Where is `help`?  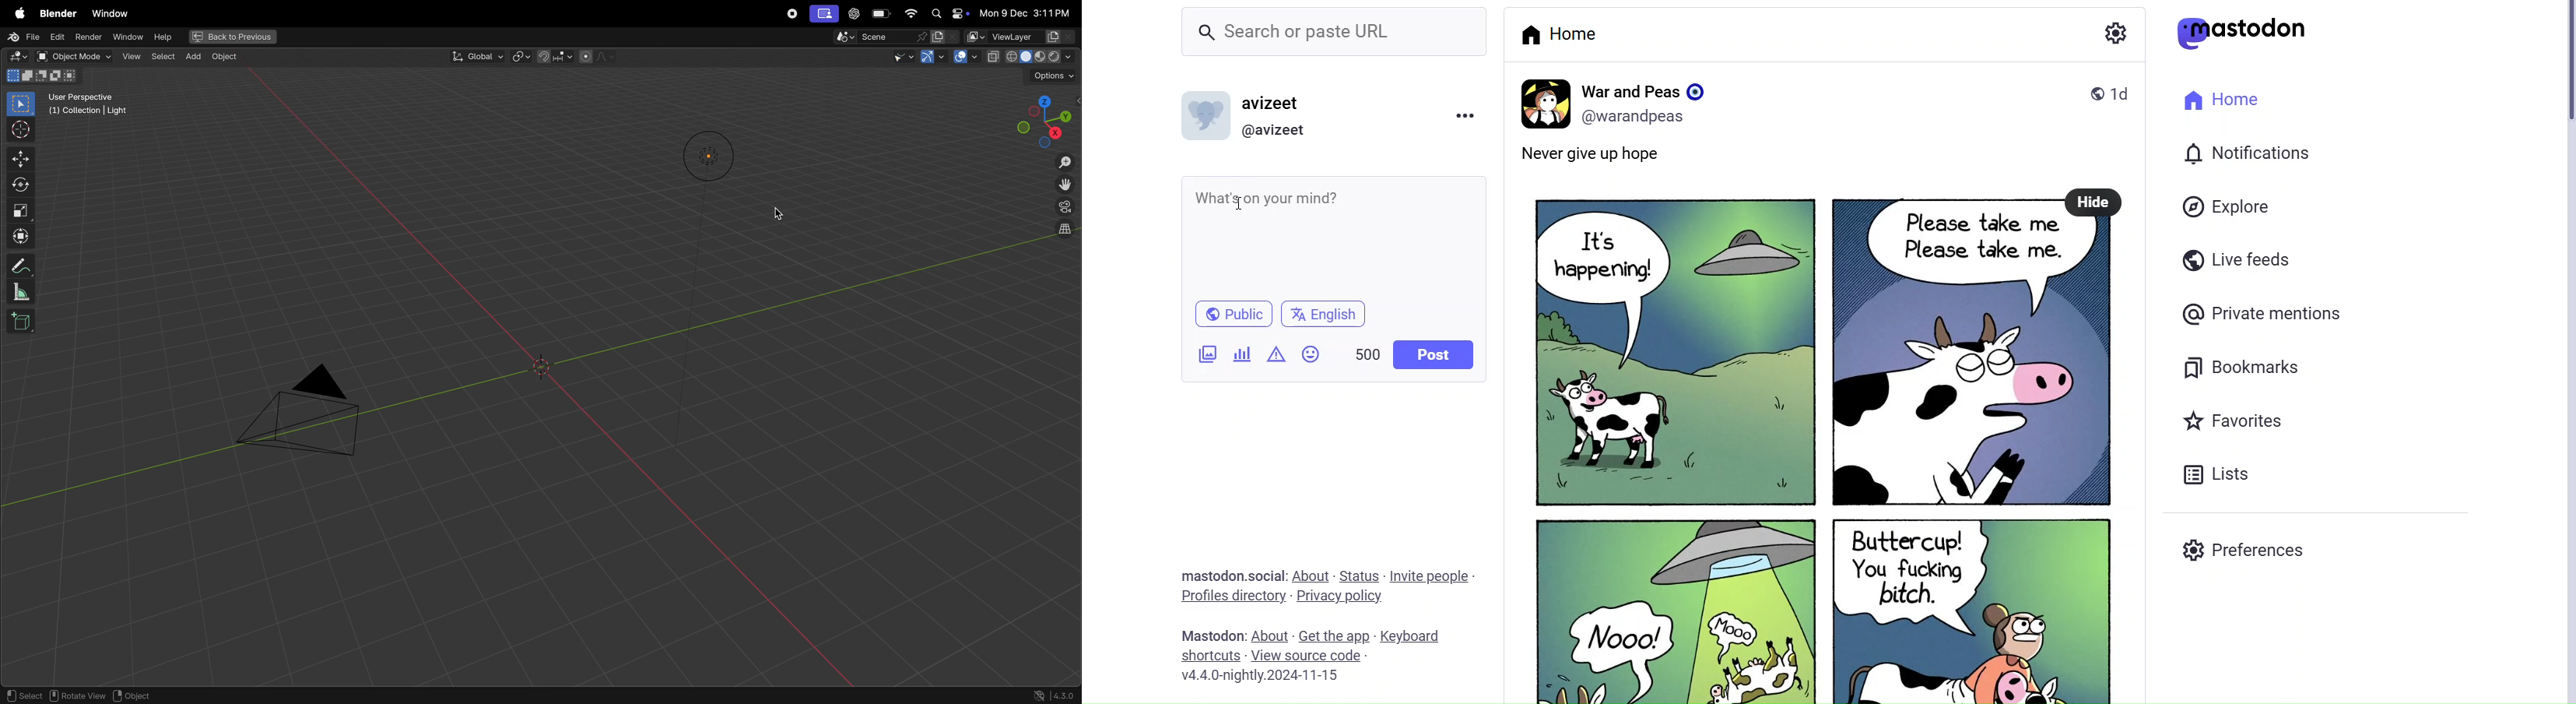 help is located at coordinates (163, 38).